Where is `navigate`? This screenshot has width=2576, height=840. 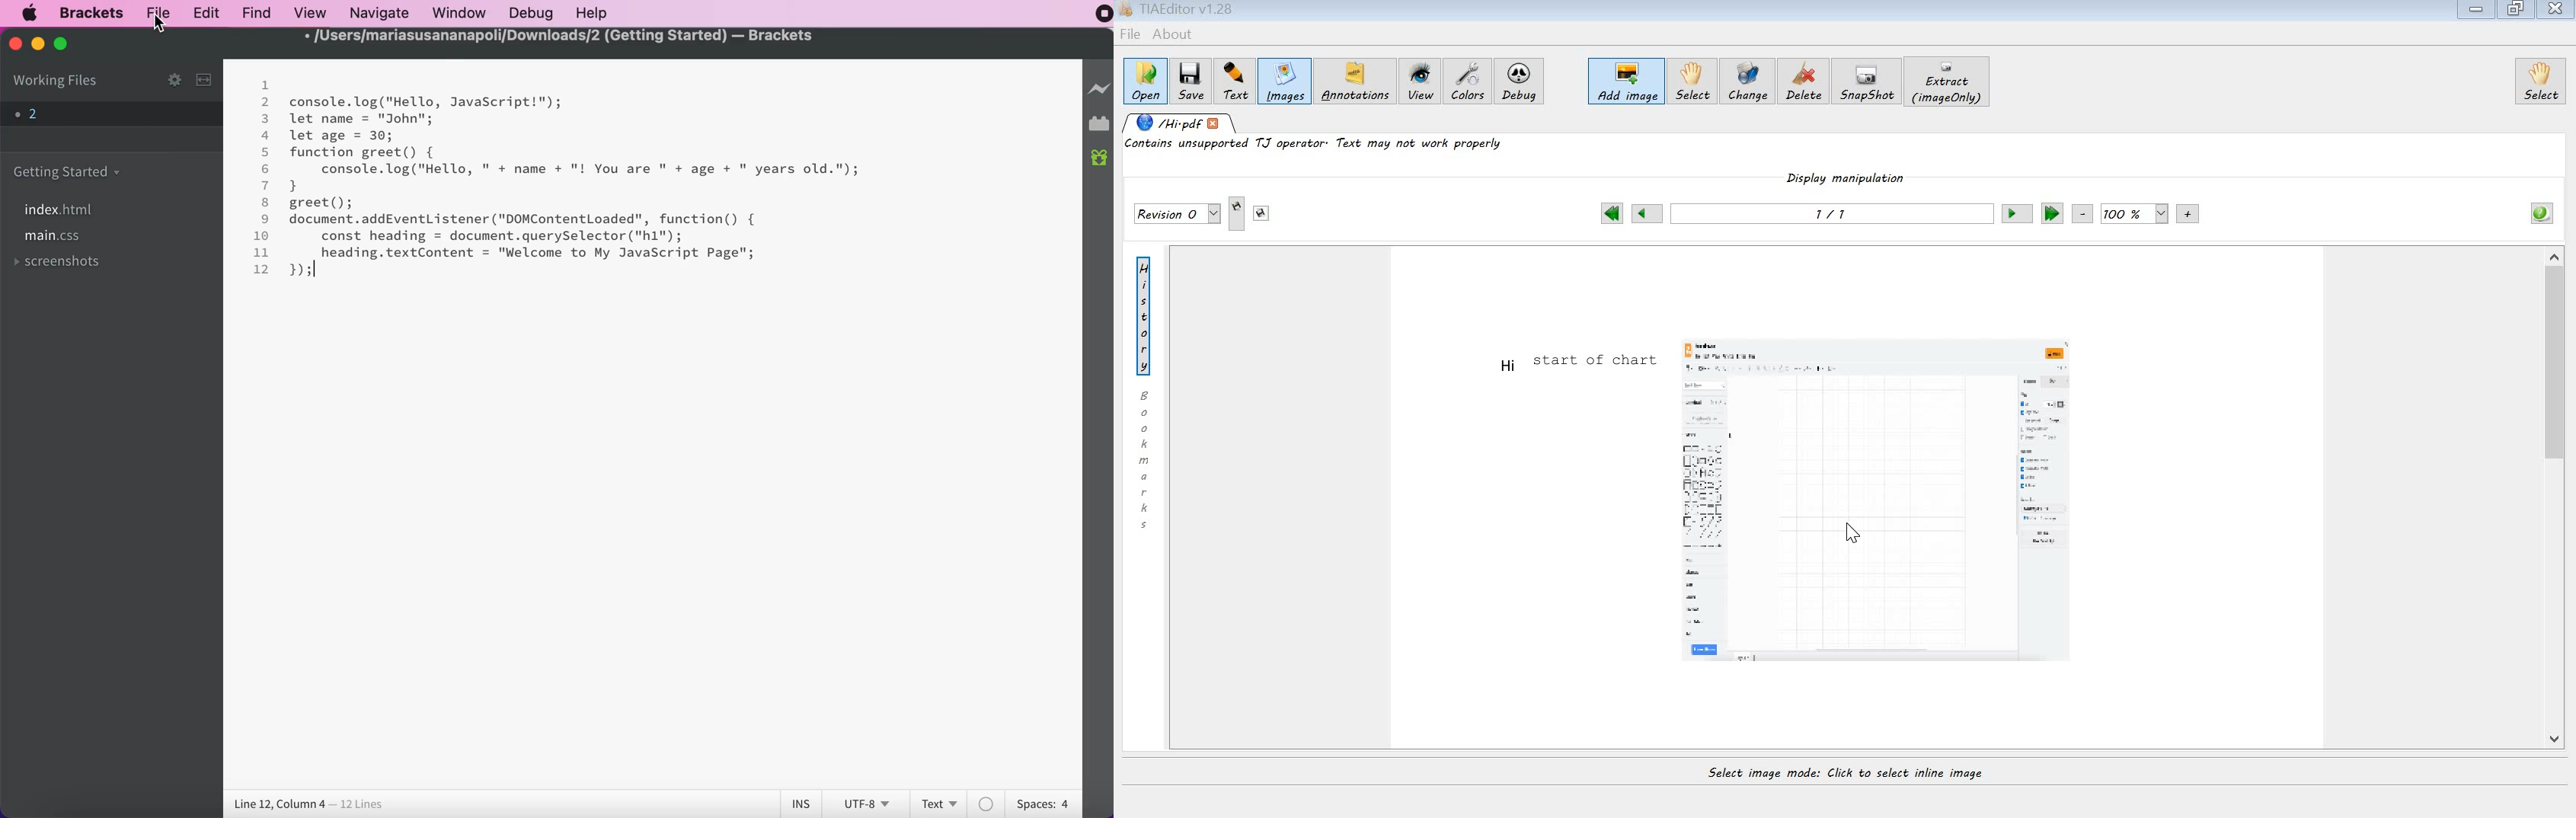
navigate is located at coordinates (379, 12).